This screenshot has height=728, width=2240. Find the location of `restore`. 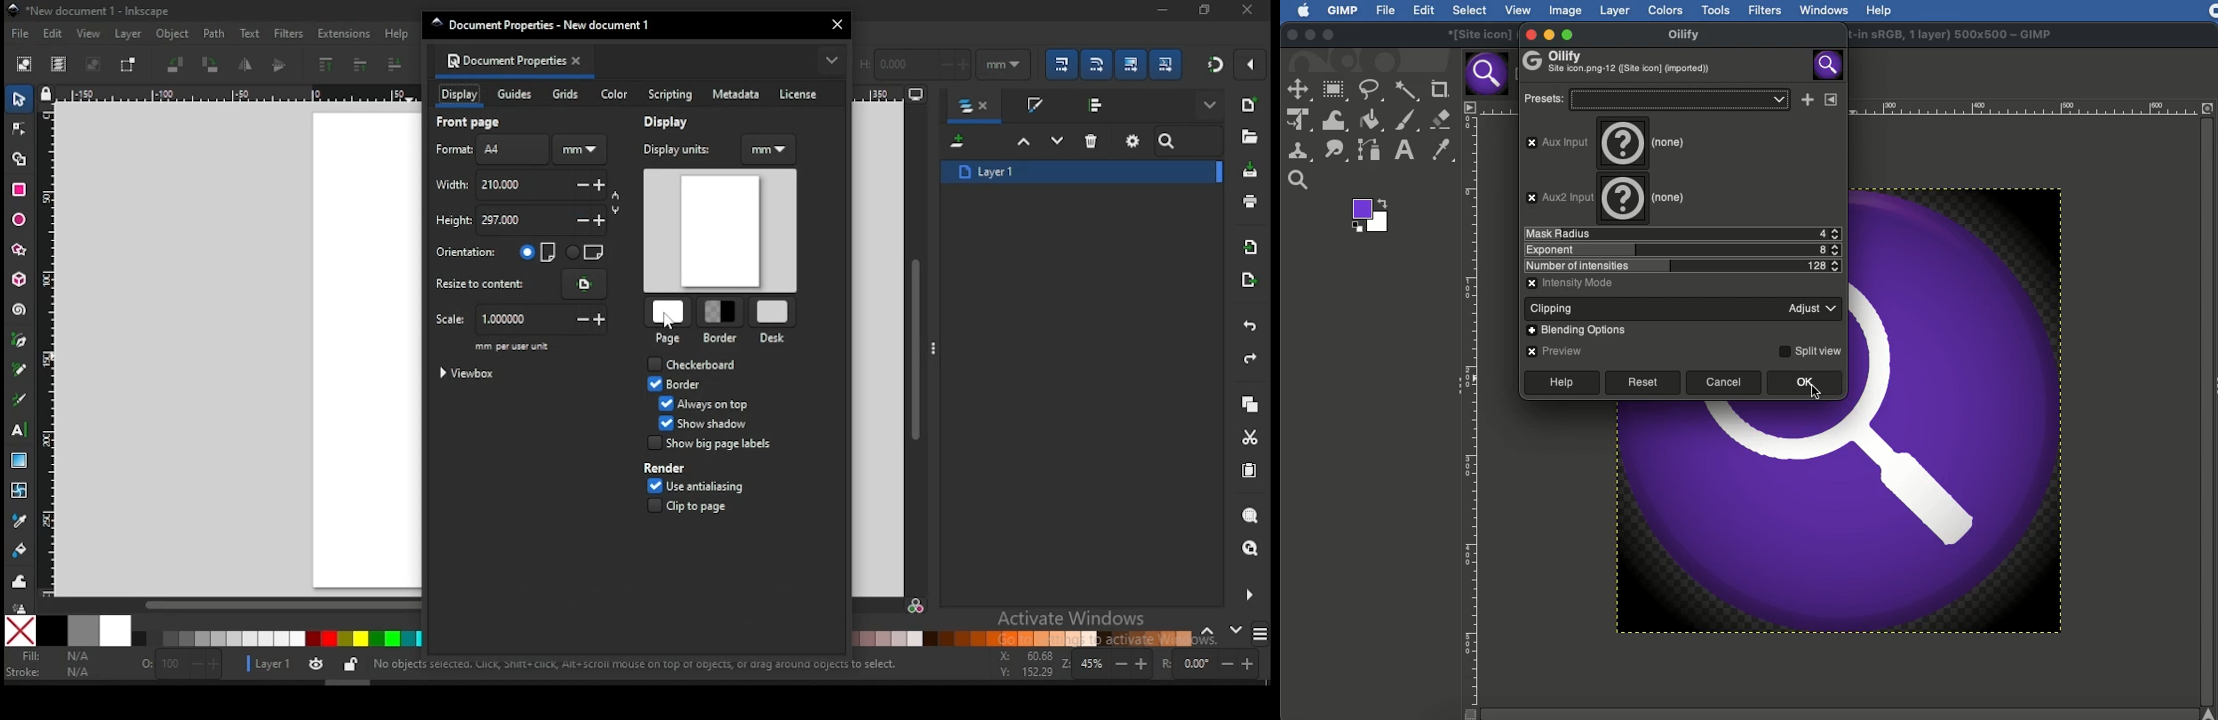

restore is located at coordinates (1248, 10).